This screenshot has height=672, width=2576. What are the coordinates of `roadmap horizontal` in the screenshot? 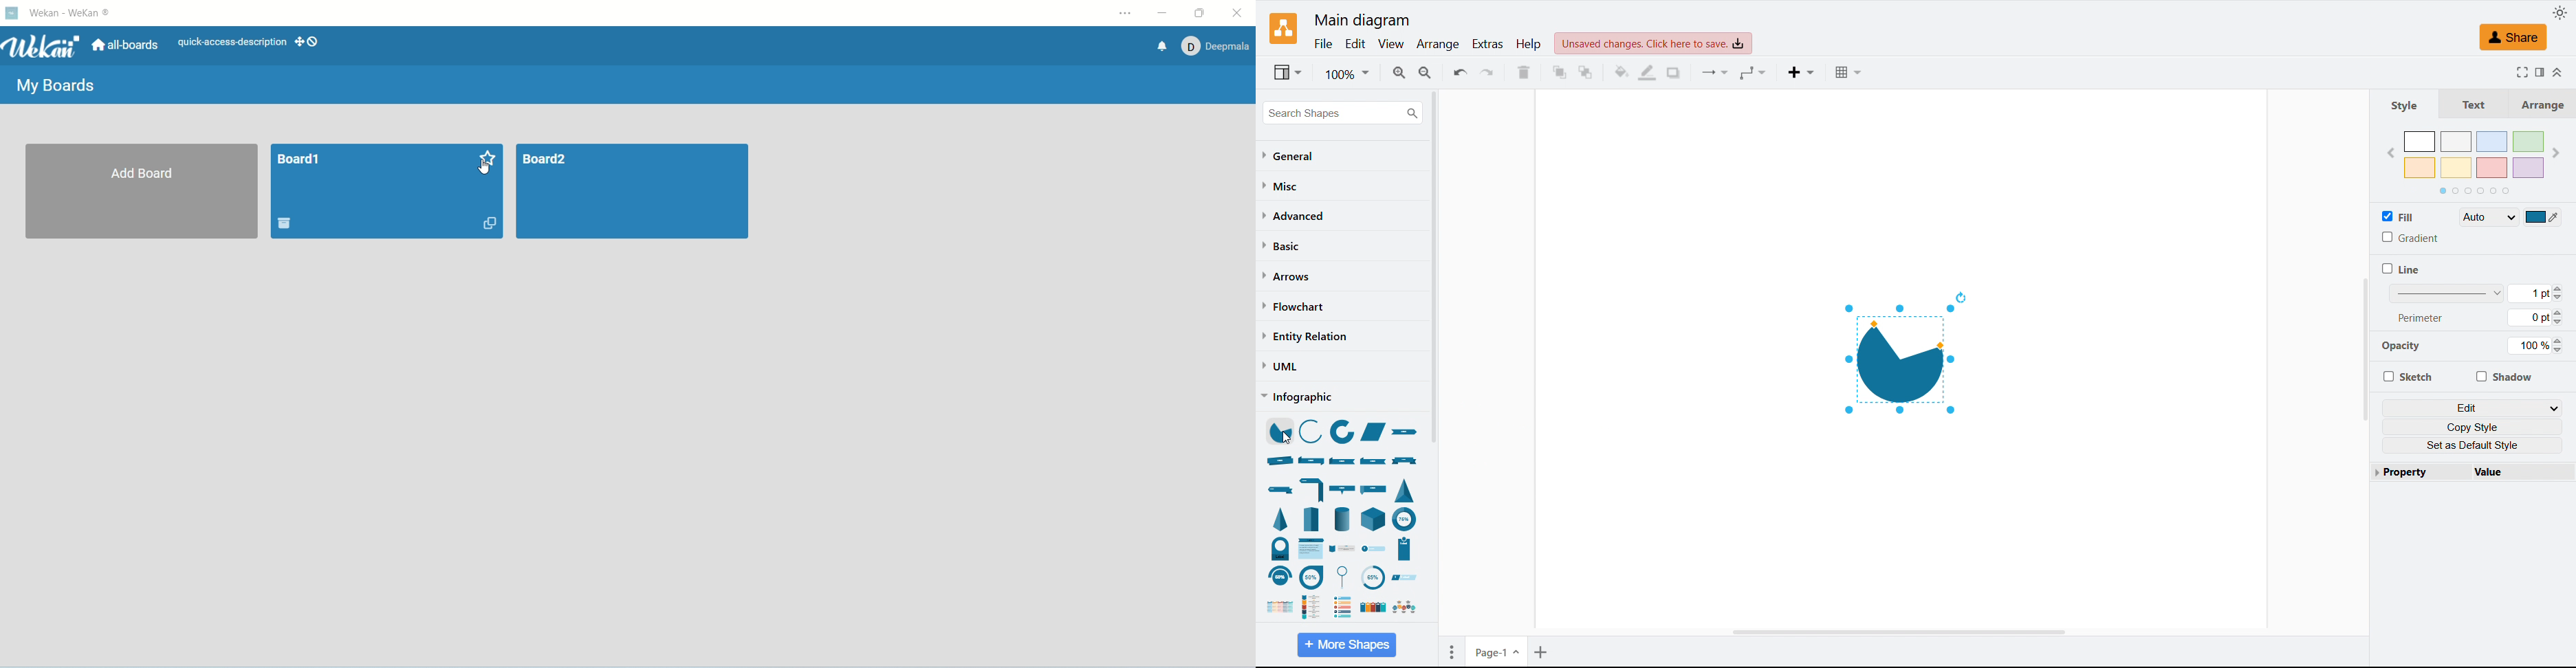 It's located at (1404, 610).